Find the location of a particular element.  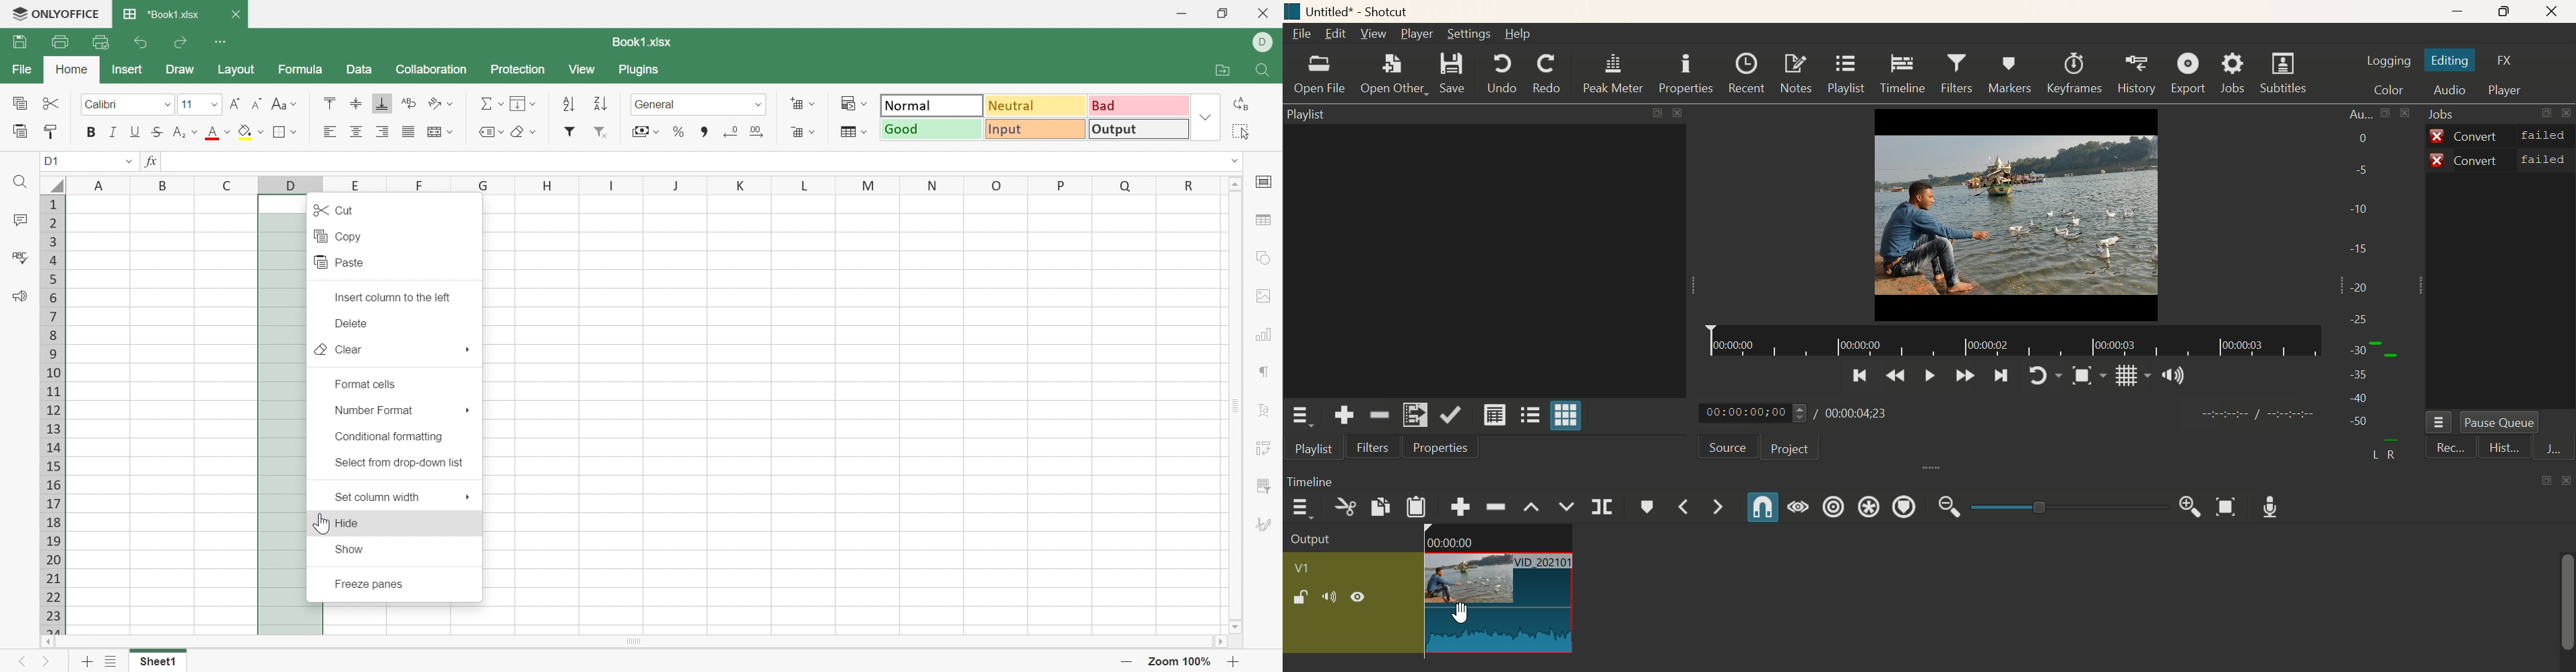

Percentage style is located at coordinates (680, 134).